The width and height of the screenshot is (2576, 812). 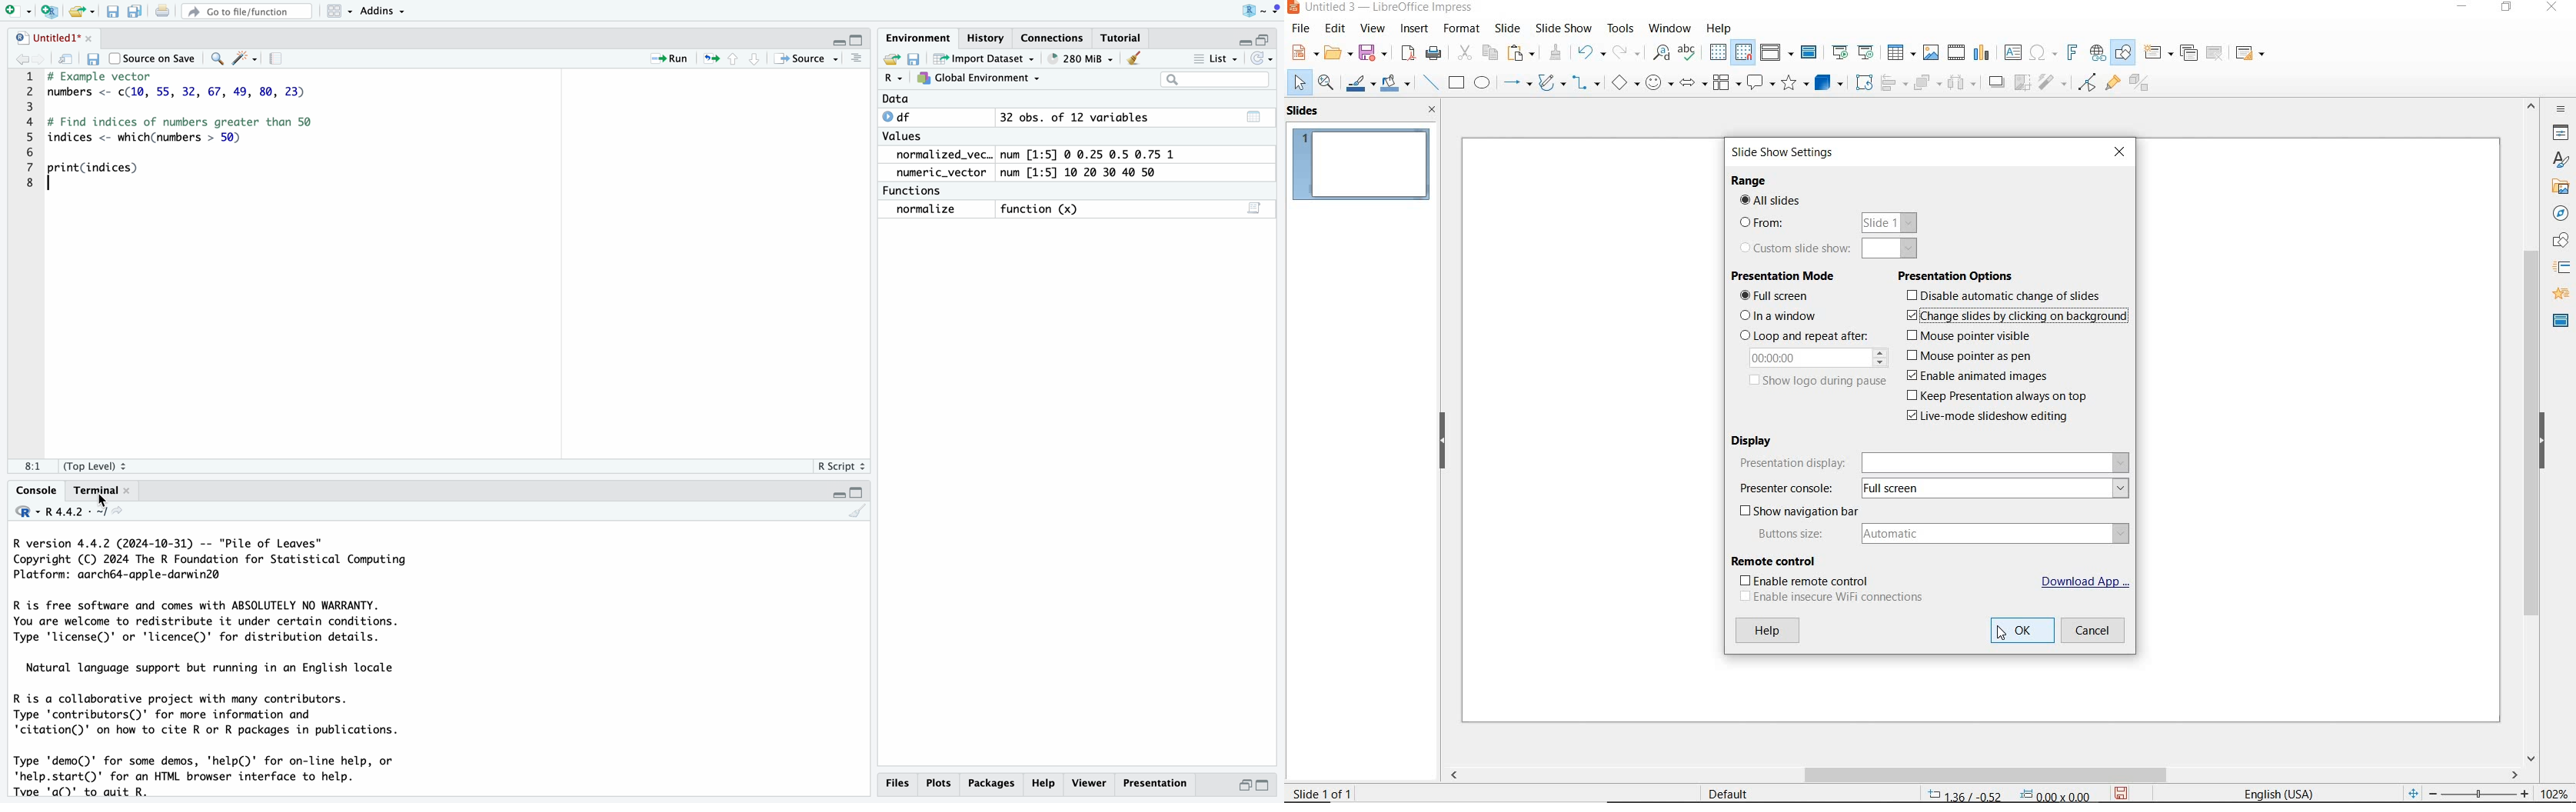 What do you see at coordinates (2560, 186) in the screenshot?
I see `GALLERY` at bounding box center [2560, 186].